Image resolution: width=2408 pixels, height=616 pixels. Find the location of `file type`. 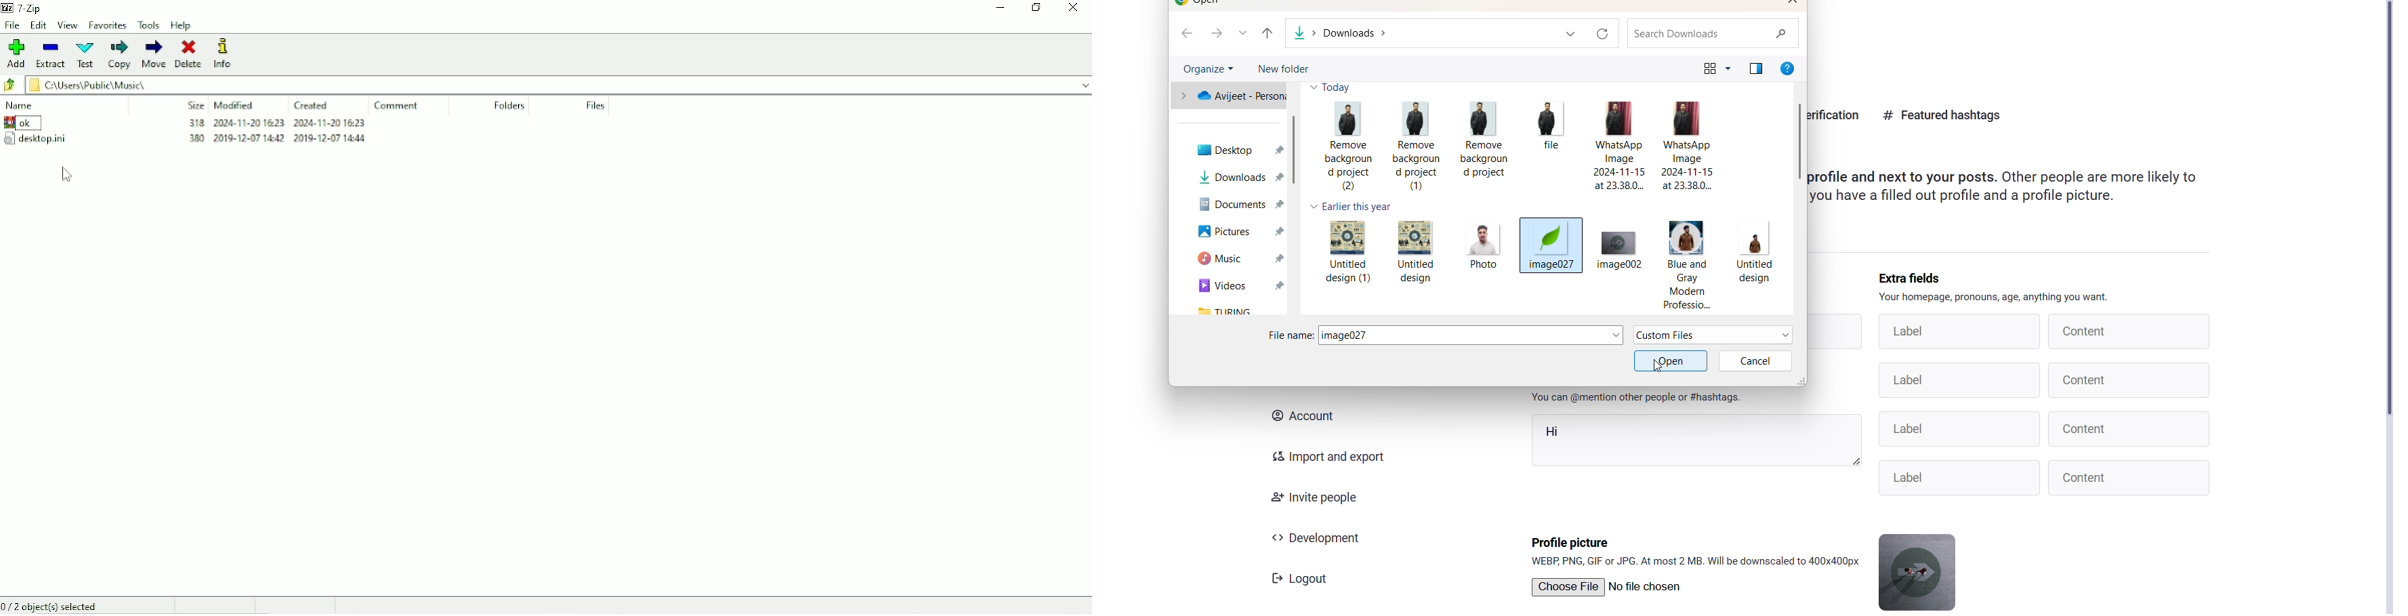

file type is located at coordinates (1714, 335).